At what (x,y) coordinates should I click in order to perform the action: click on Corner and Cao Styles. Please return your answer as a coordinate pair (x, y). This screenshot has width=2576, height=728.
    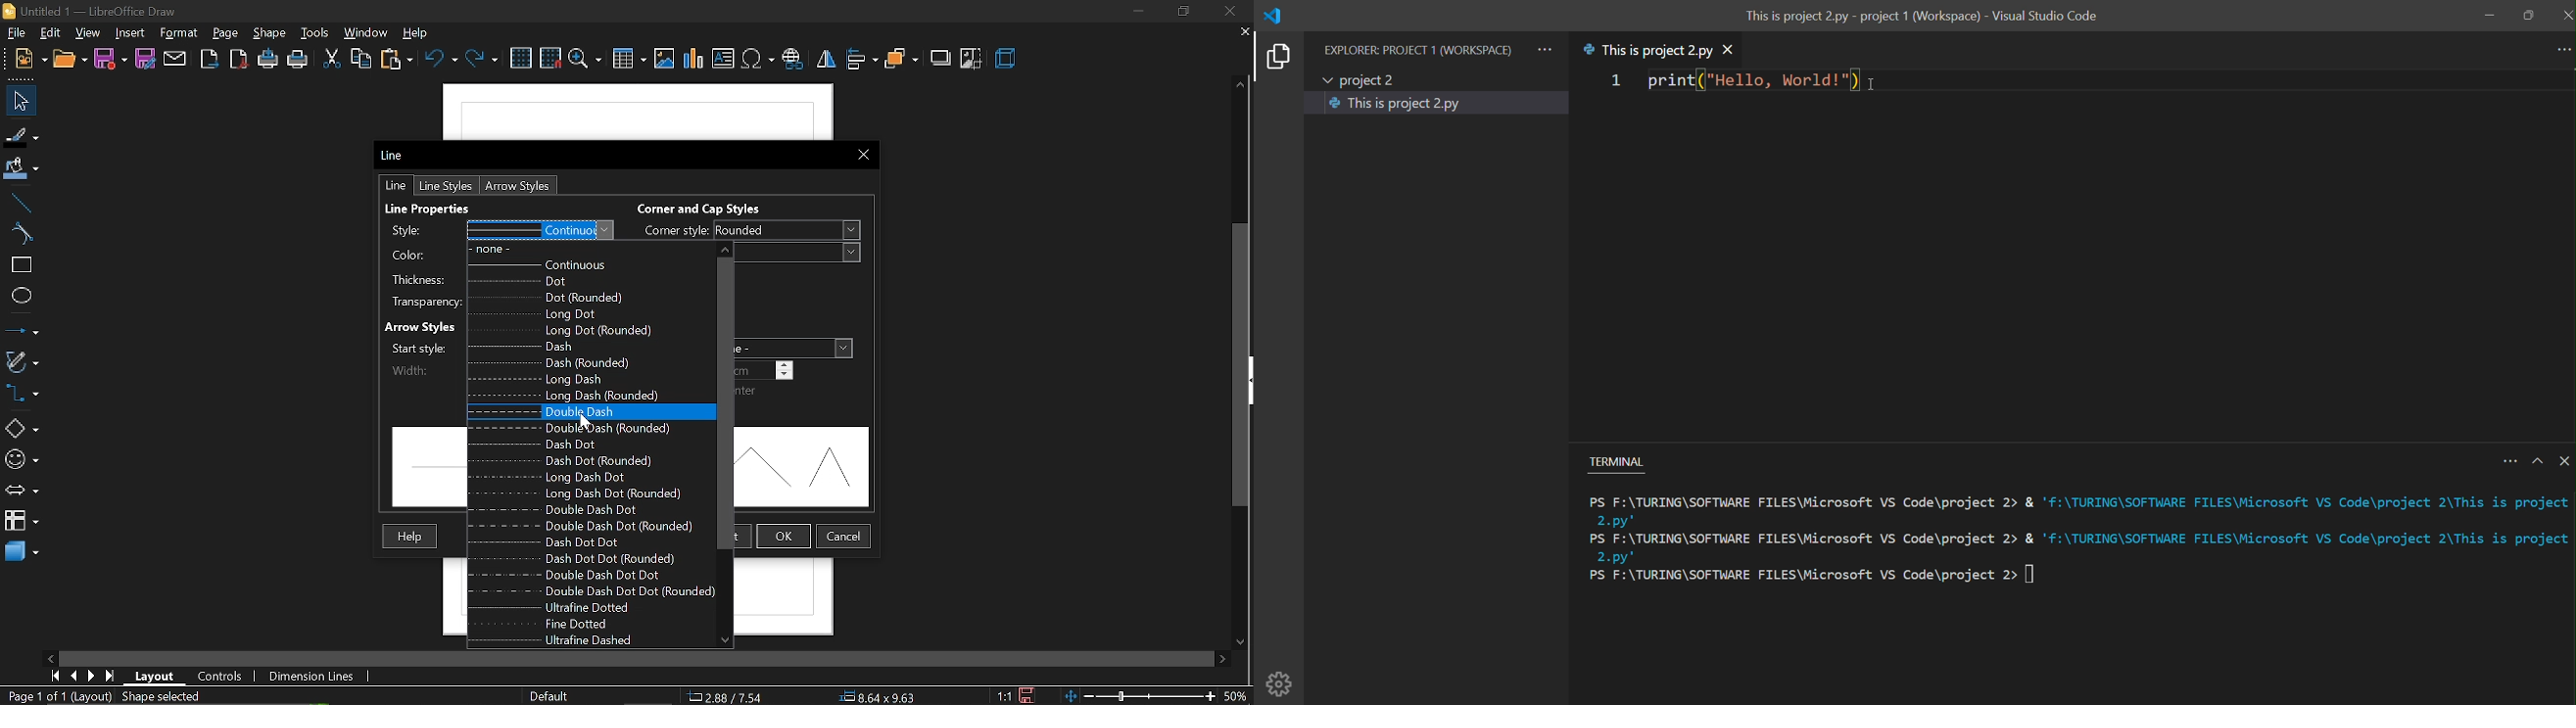
    Looking at the image, I should click on (707, 207).